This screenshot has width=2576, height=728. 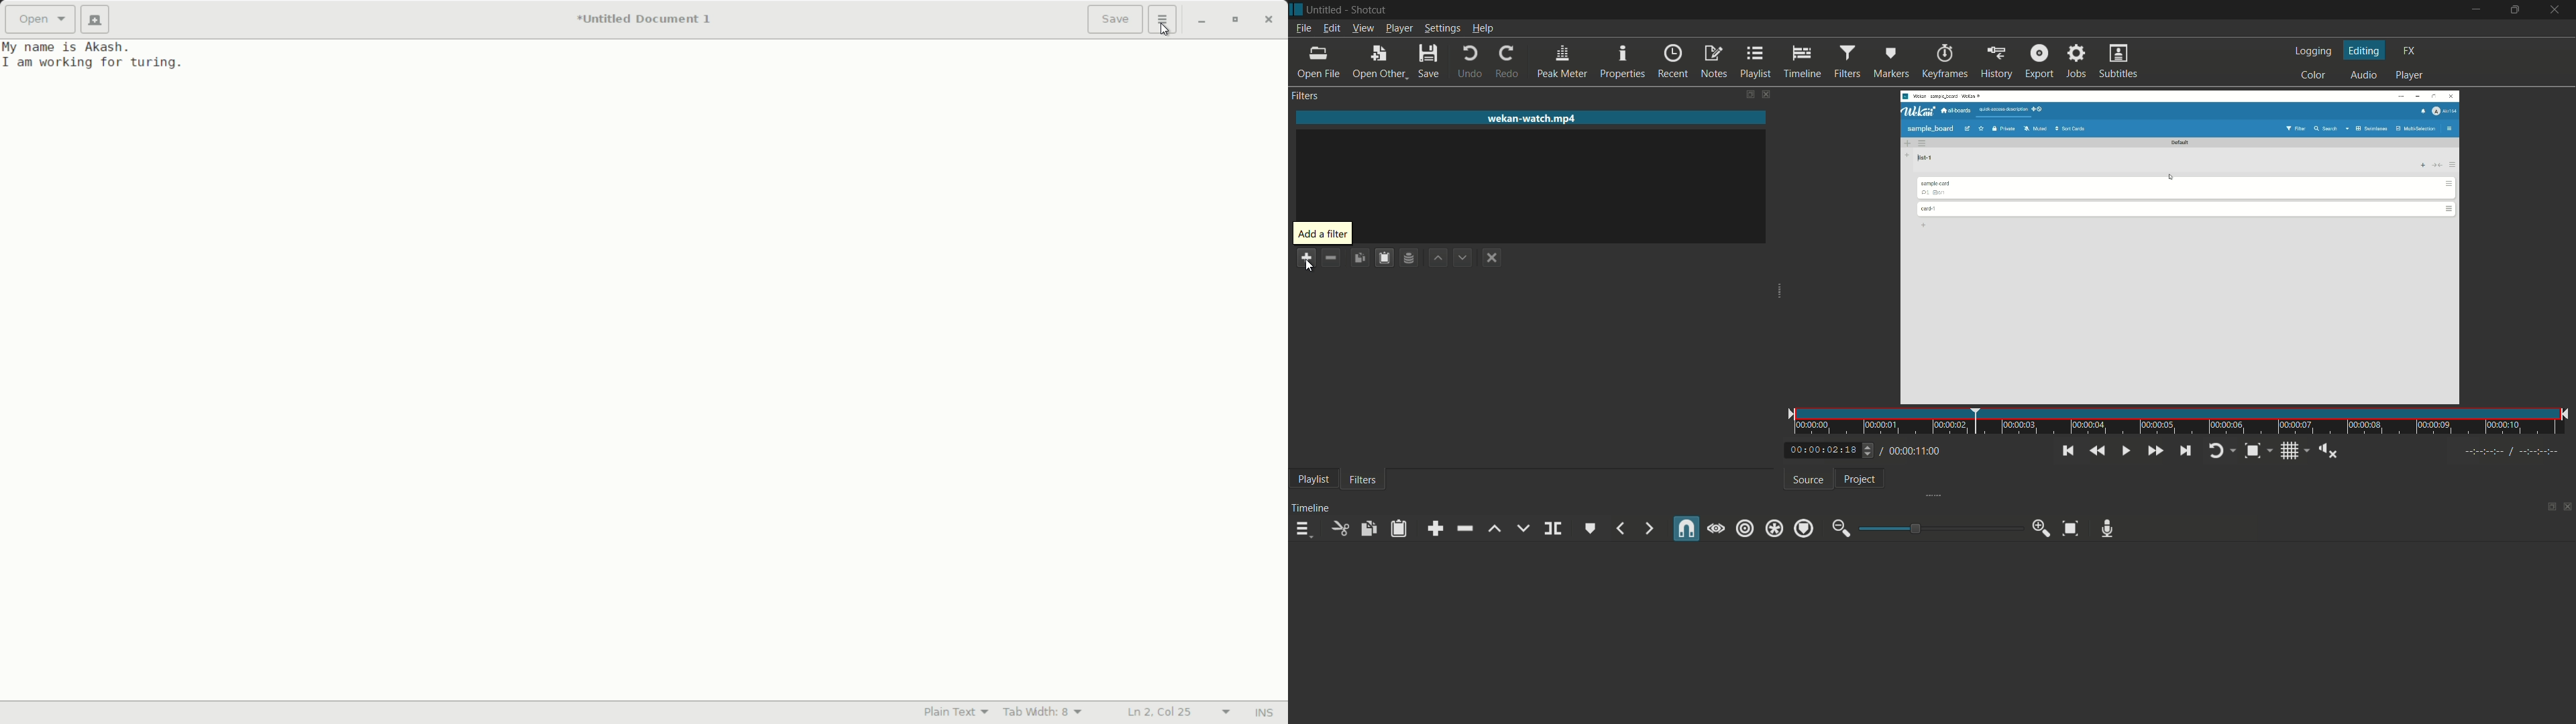 I want to click on time, so click(x=2185, y=422).